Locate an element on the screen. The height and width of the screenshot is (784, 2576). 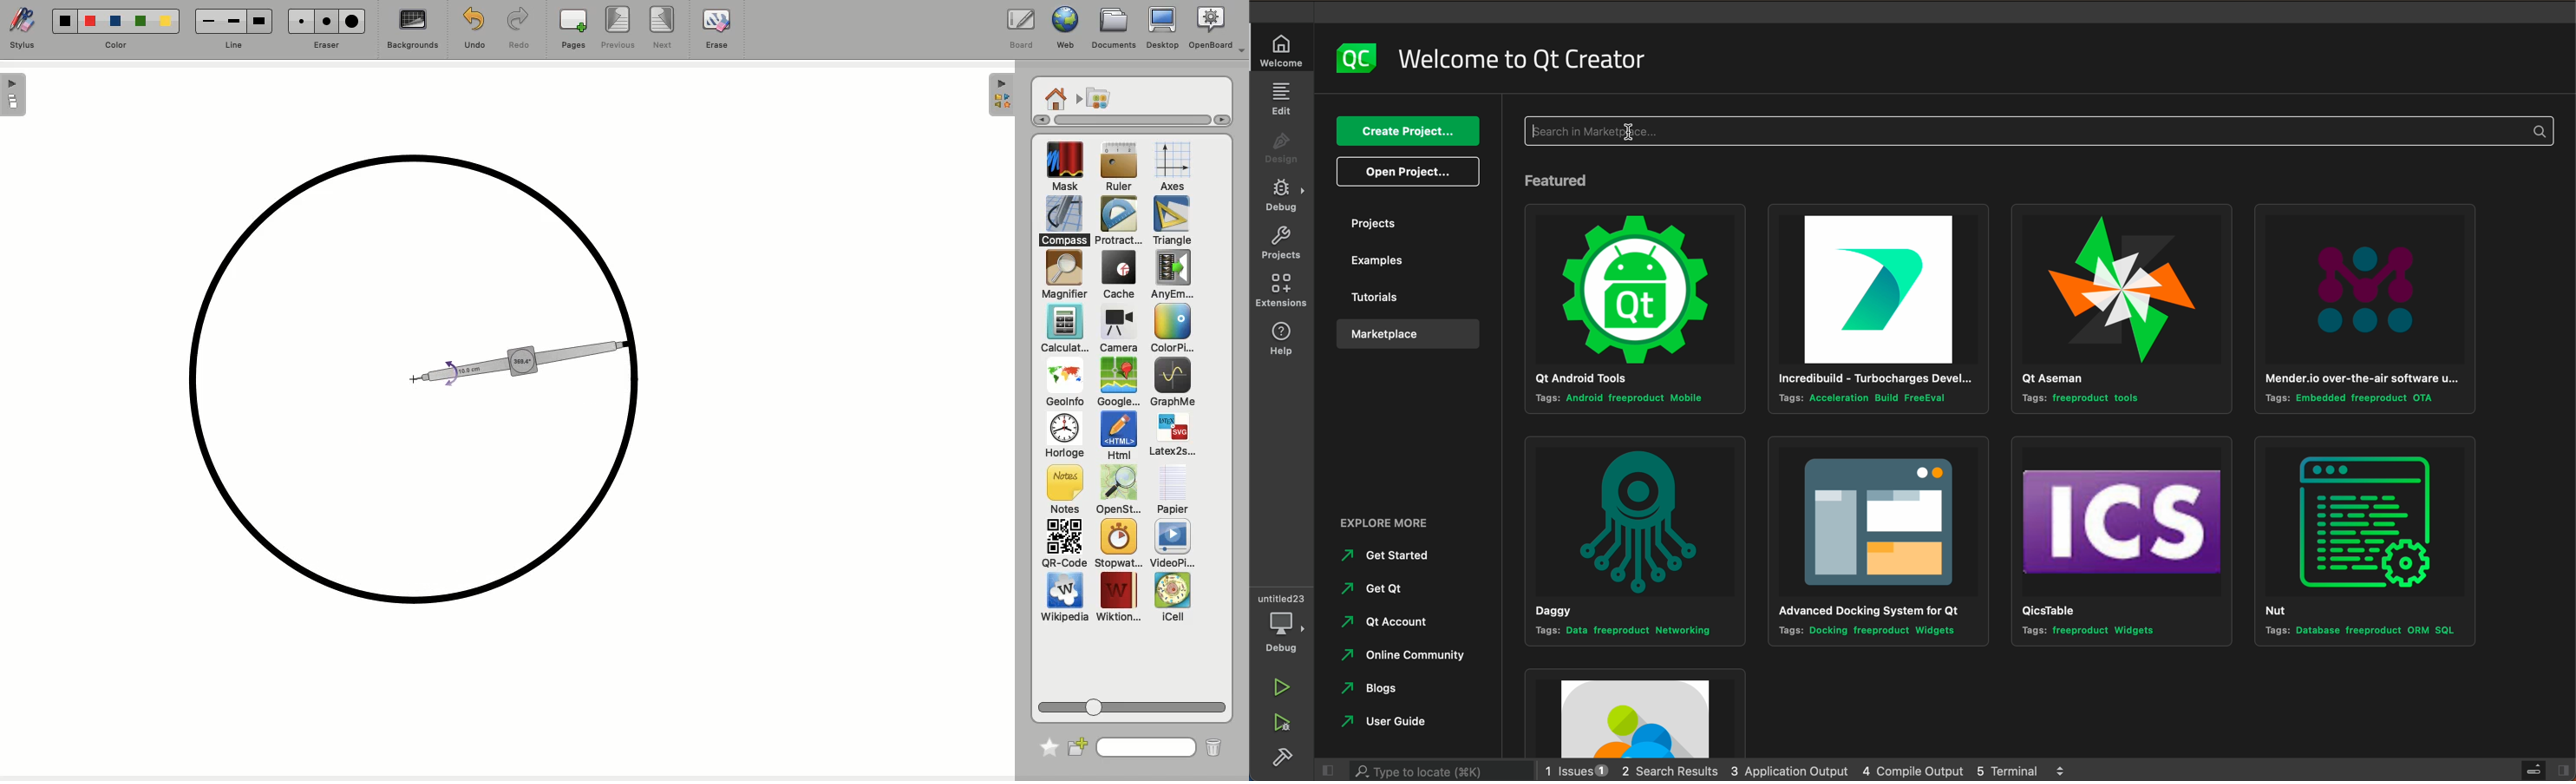
Favorite is located at coordinates (1044, 744).